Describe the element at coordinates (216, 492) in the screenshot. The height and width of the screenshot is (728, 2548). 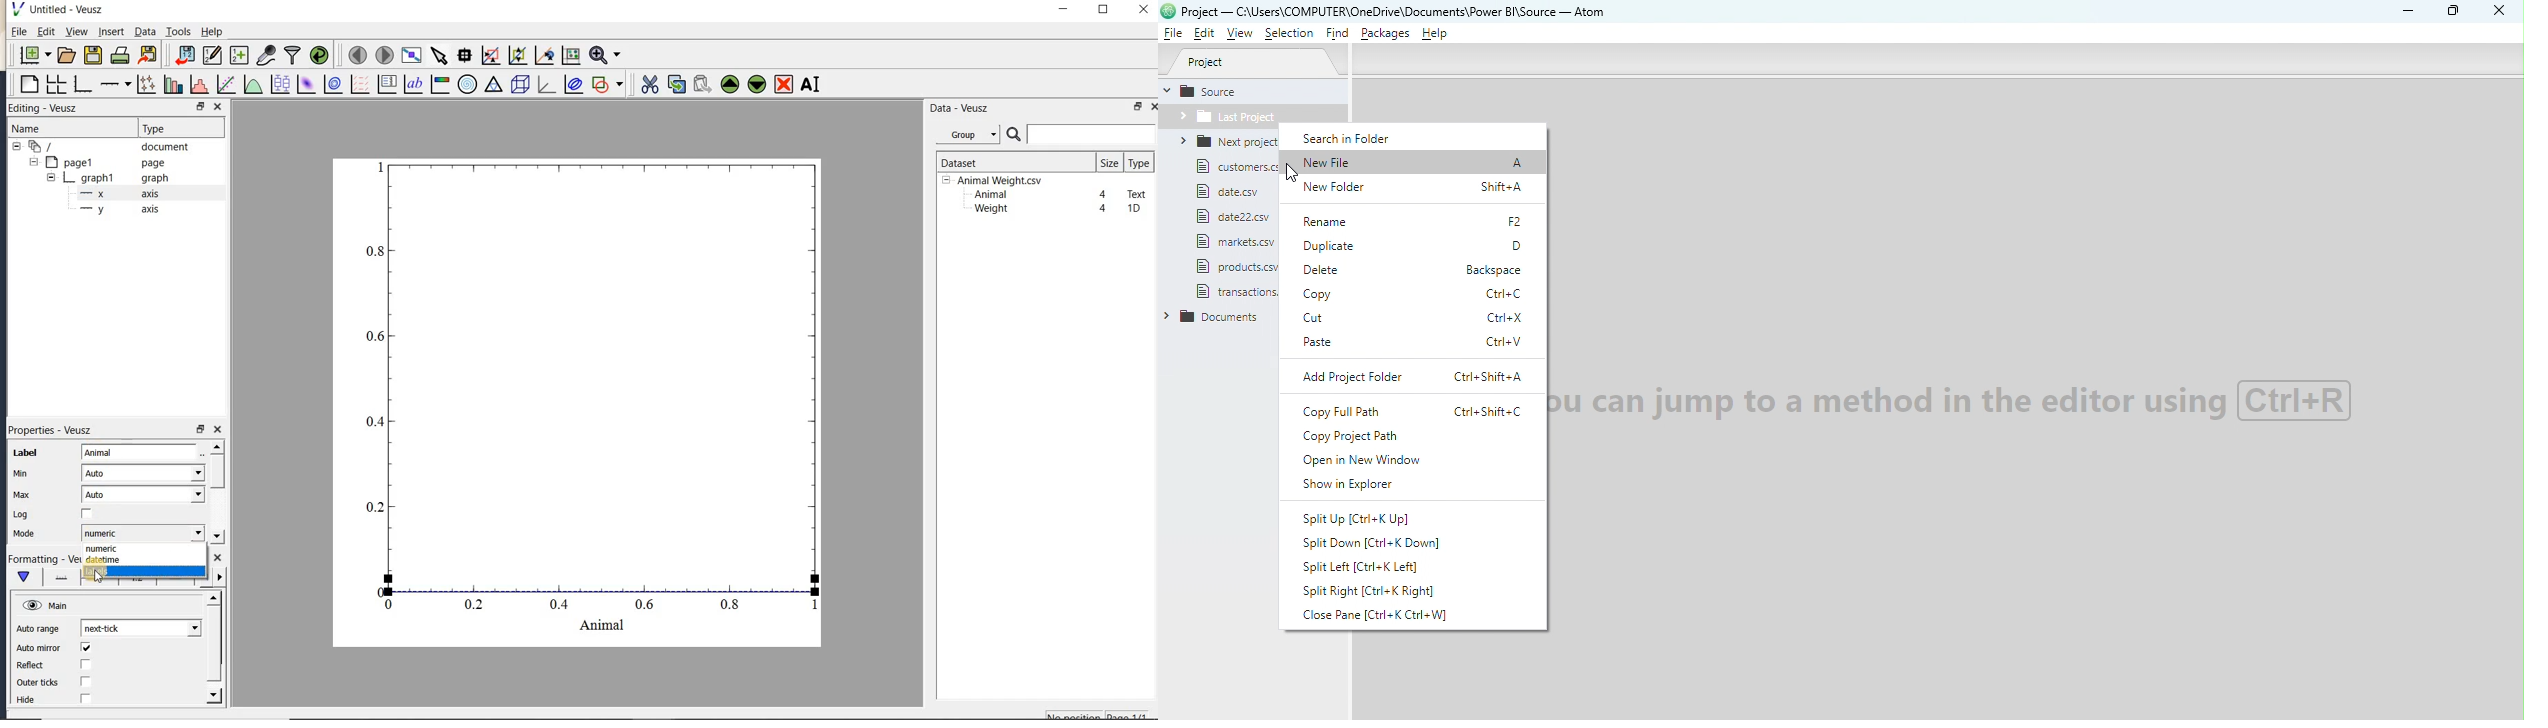
I see `scrollbar` at that location.